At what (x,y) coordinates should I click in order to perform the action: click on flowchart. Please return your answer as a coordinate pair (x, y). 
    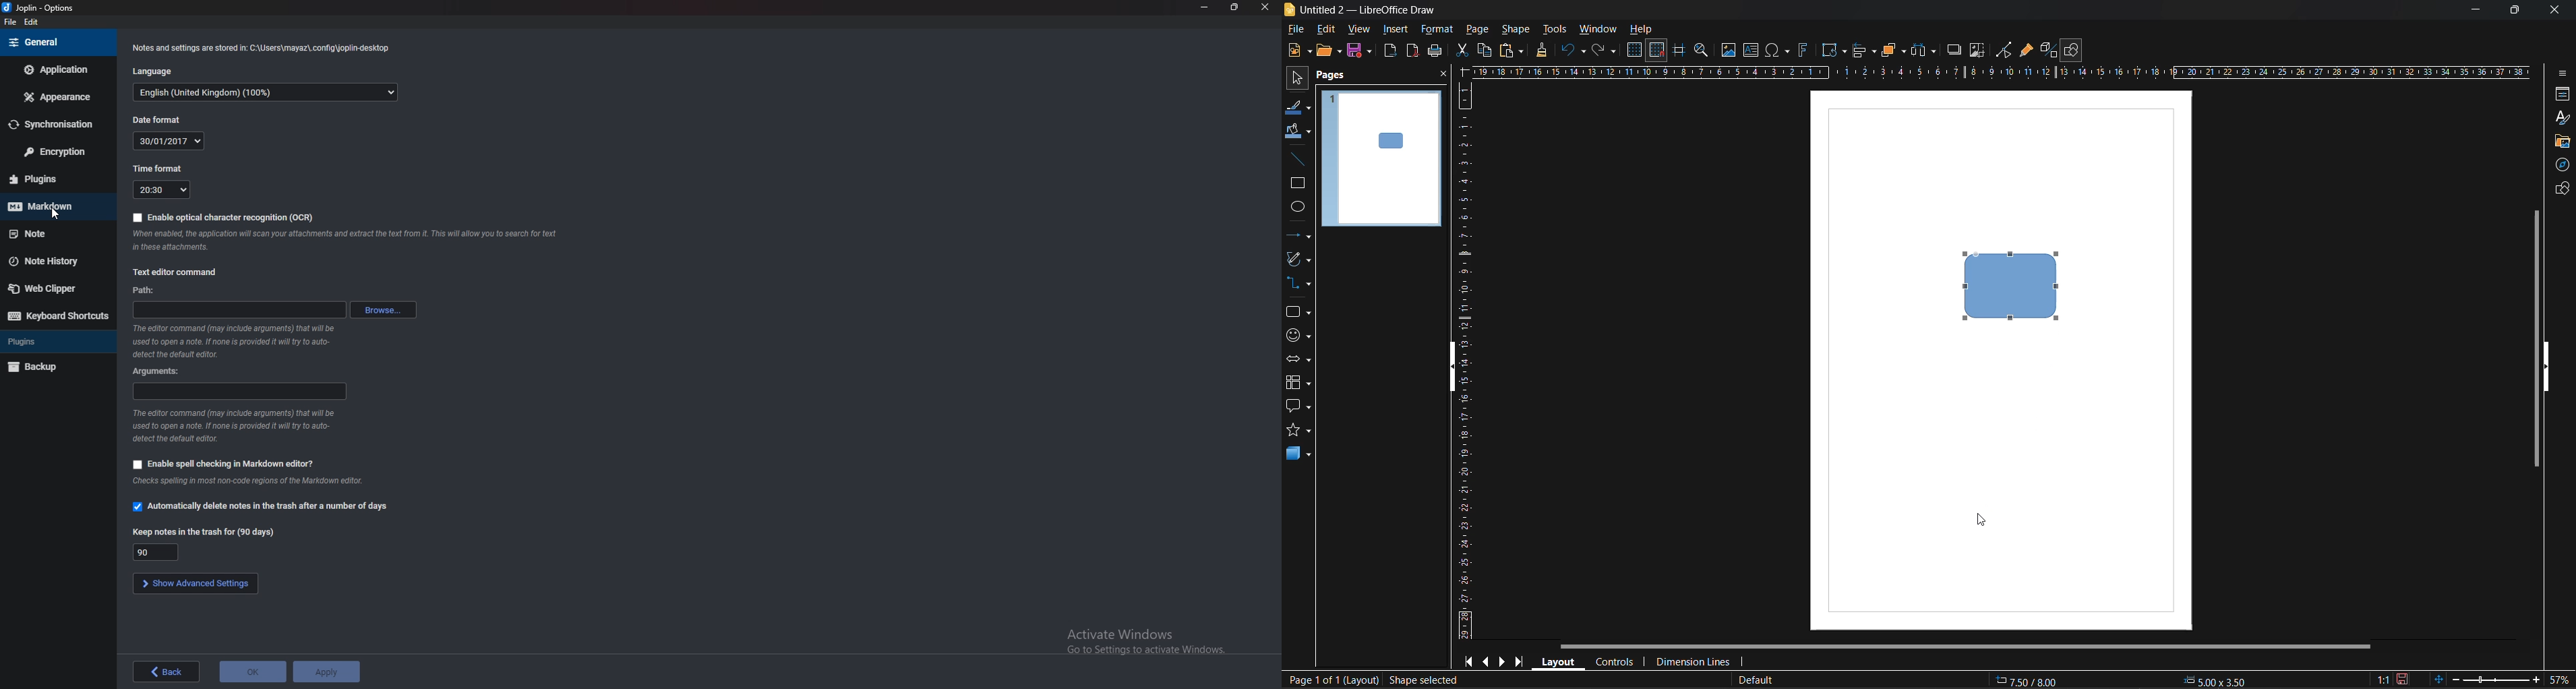
    Looking at the image, I should click on (1298, 383).